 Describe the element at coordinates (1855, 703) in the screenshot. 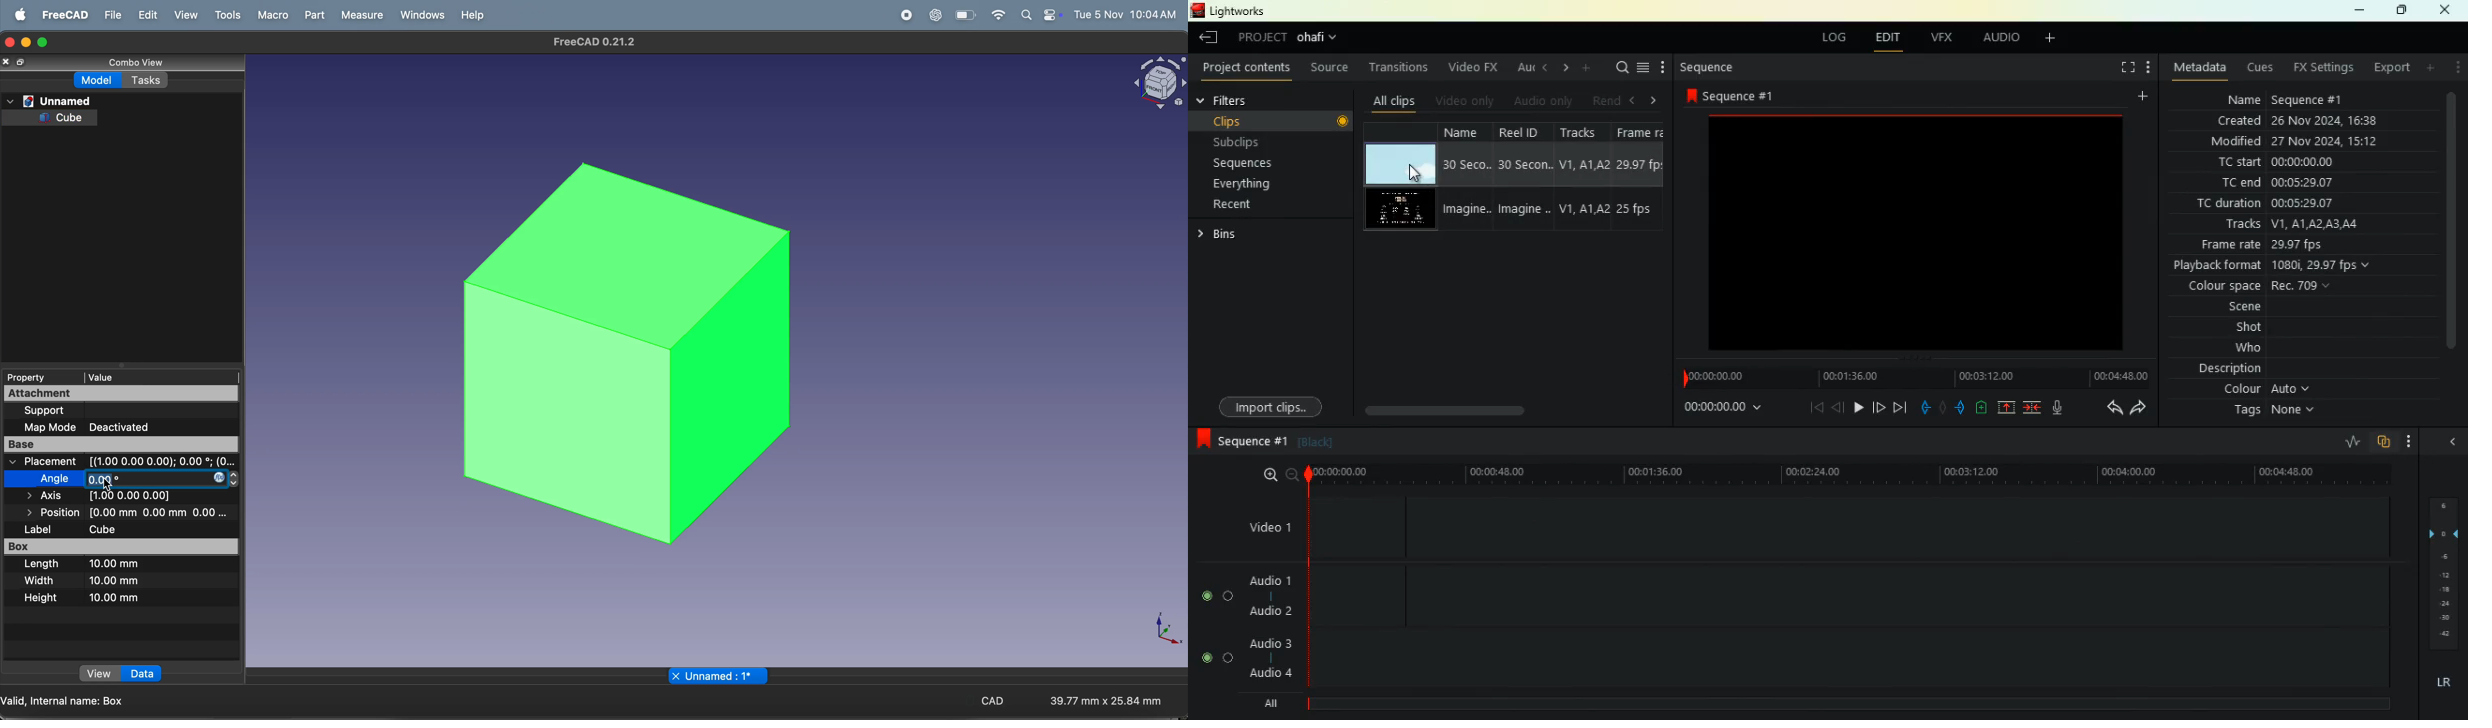

I see `ALL timeline track` at that location.